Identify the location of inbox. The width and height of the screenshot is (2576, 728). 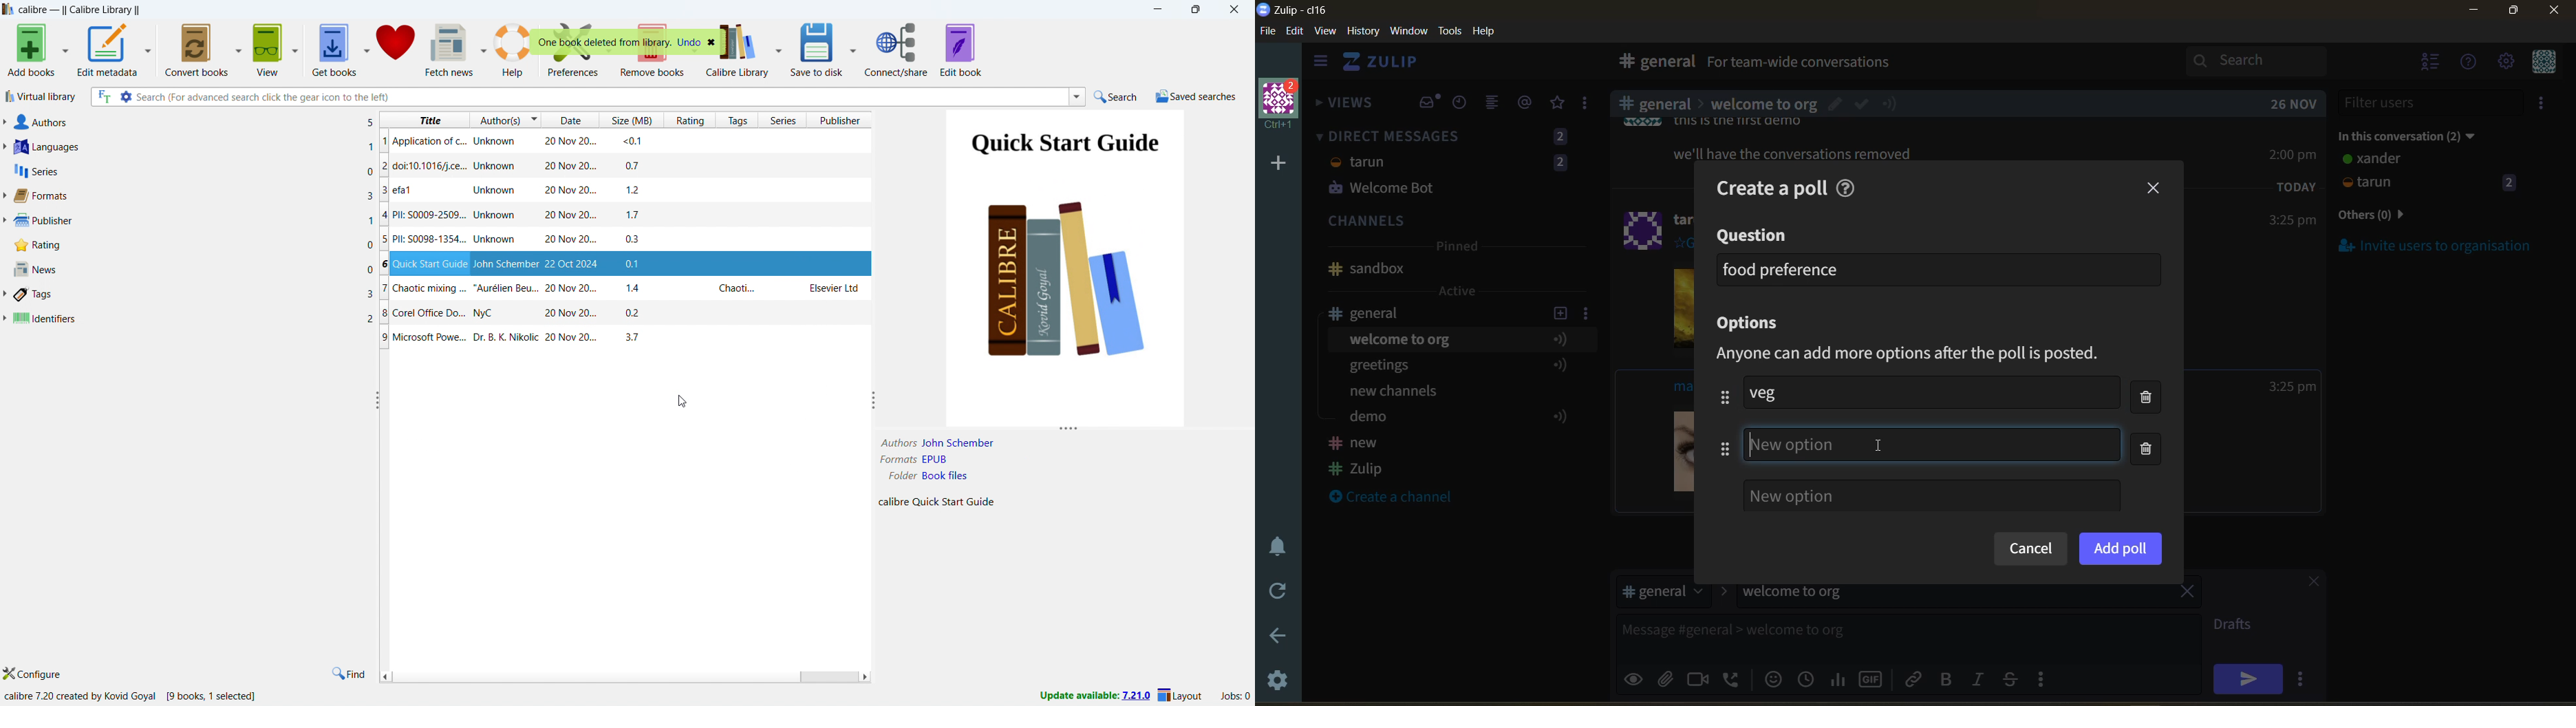
(1653, 63).